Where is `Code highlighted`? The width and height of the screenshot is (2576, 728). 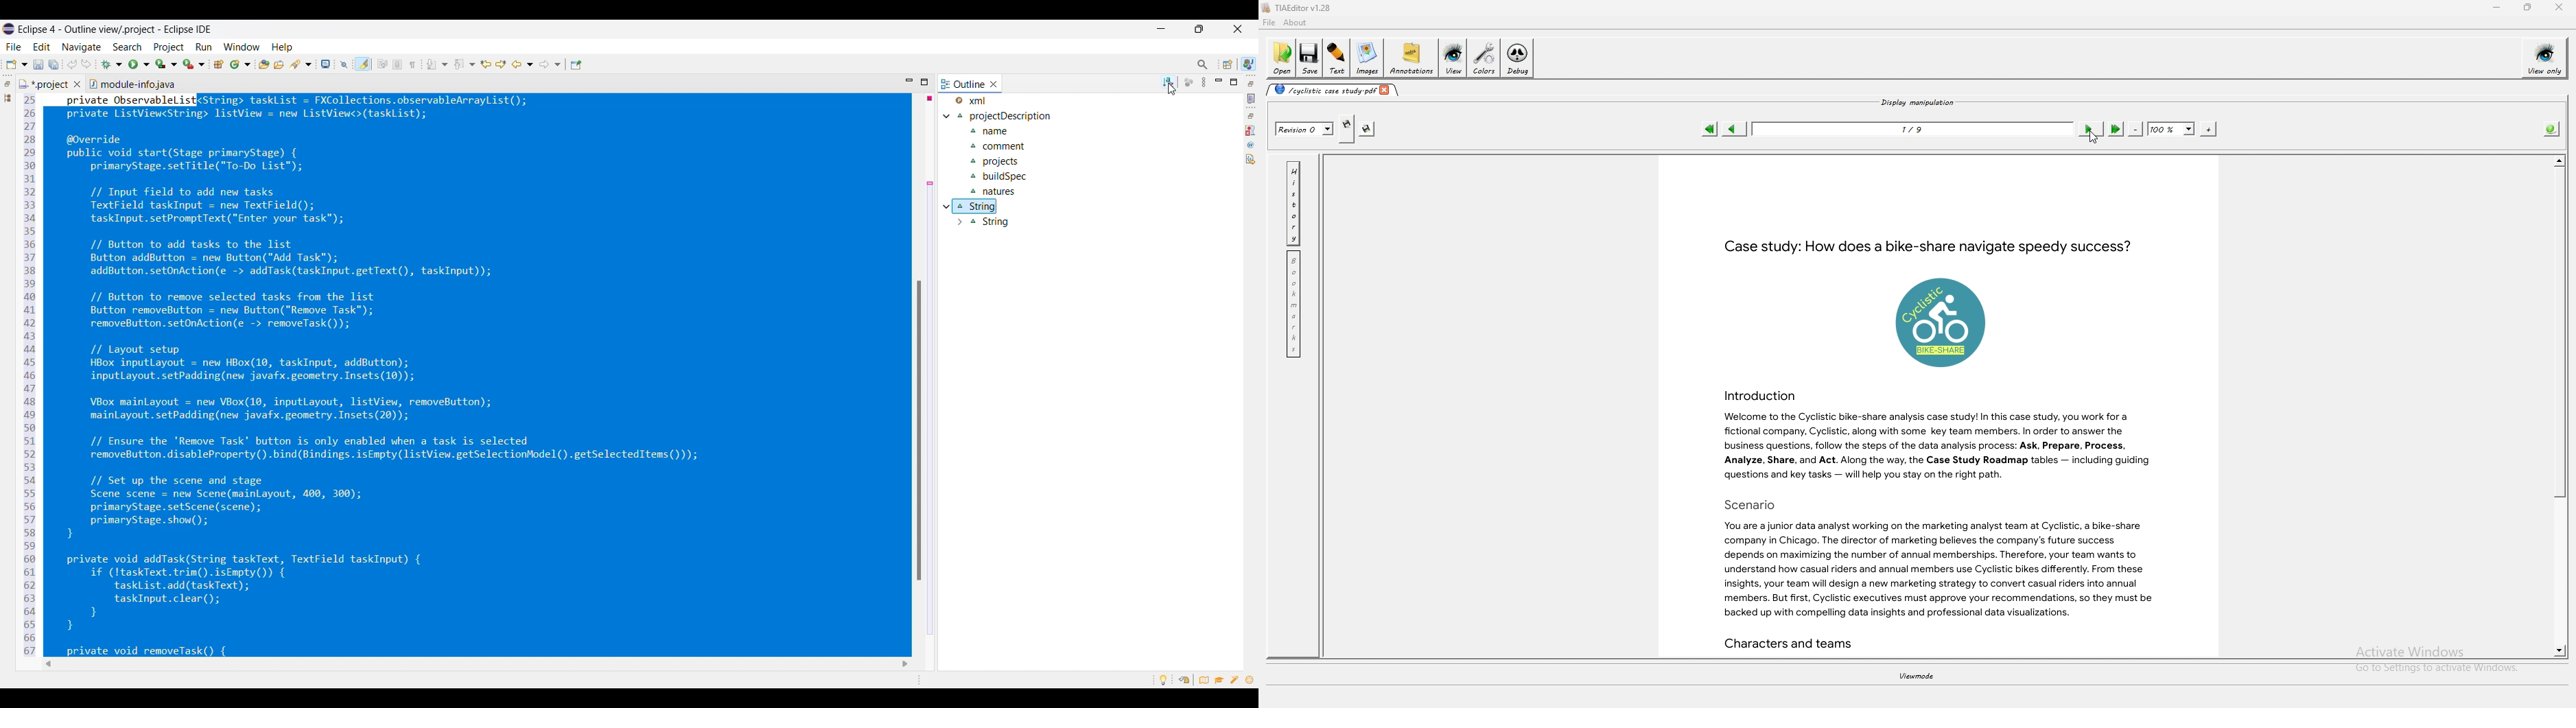
Code highlighted is located at coordinates (482, 377).